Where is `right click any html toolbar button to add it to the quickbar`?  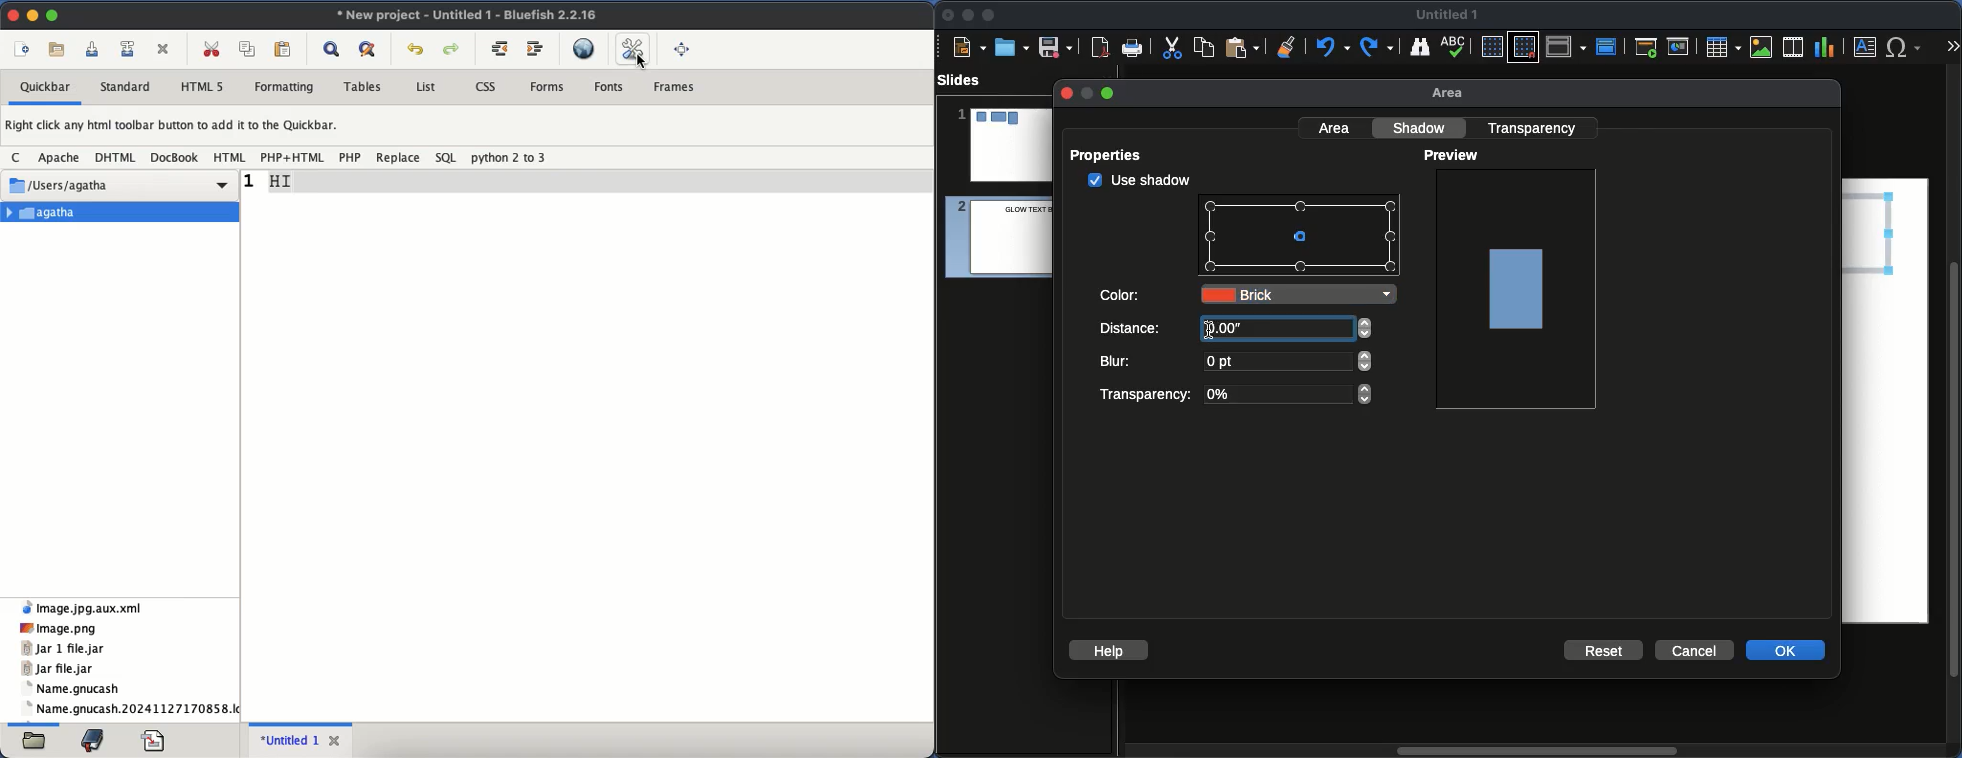
right click any html toolbar button to add it to the quickbar is located at coordinates (174, 125).